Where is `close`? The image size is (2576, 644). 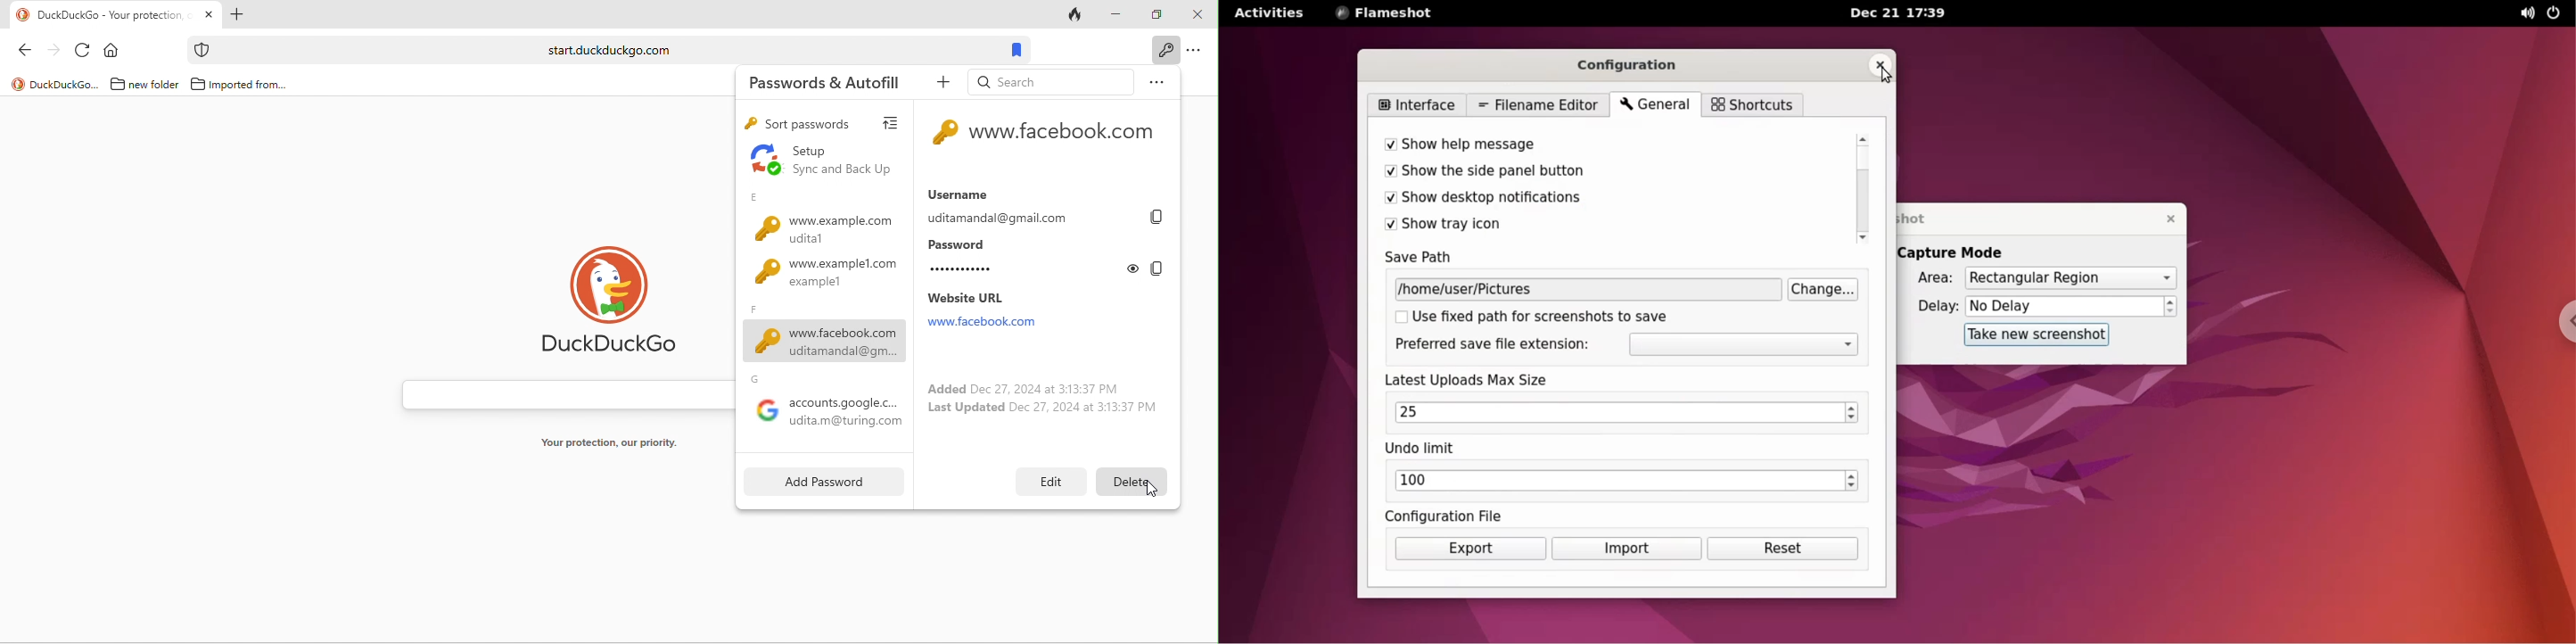
close is located at coordinates (1197, 16).